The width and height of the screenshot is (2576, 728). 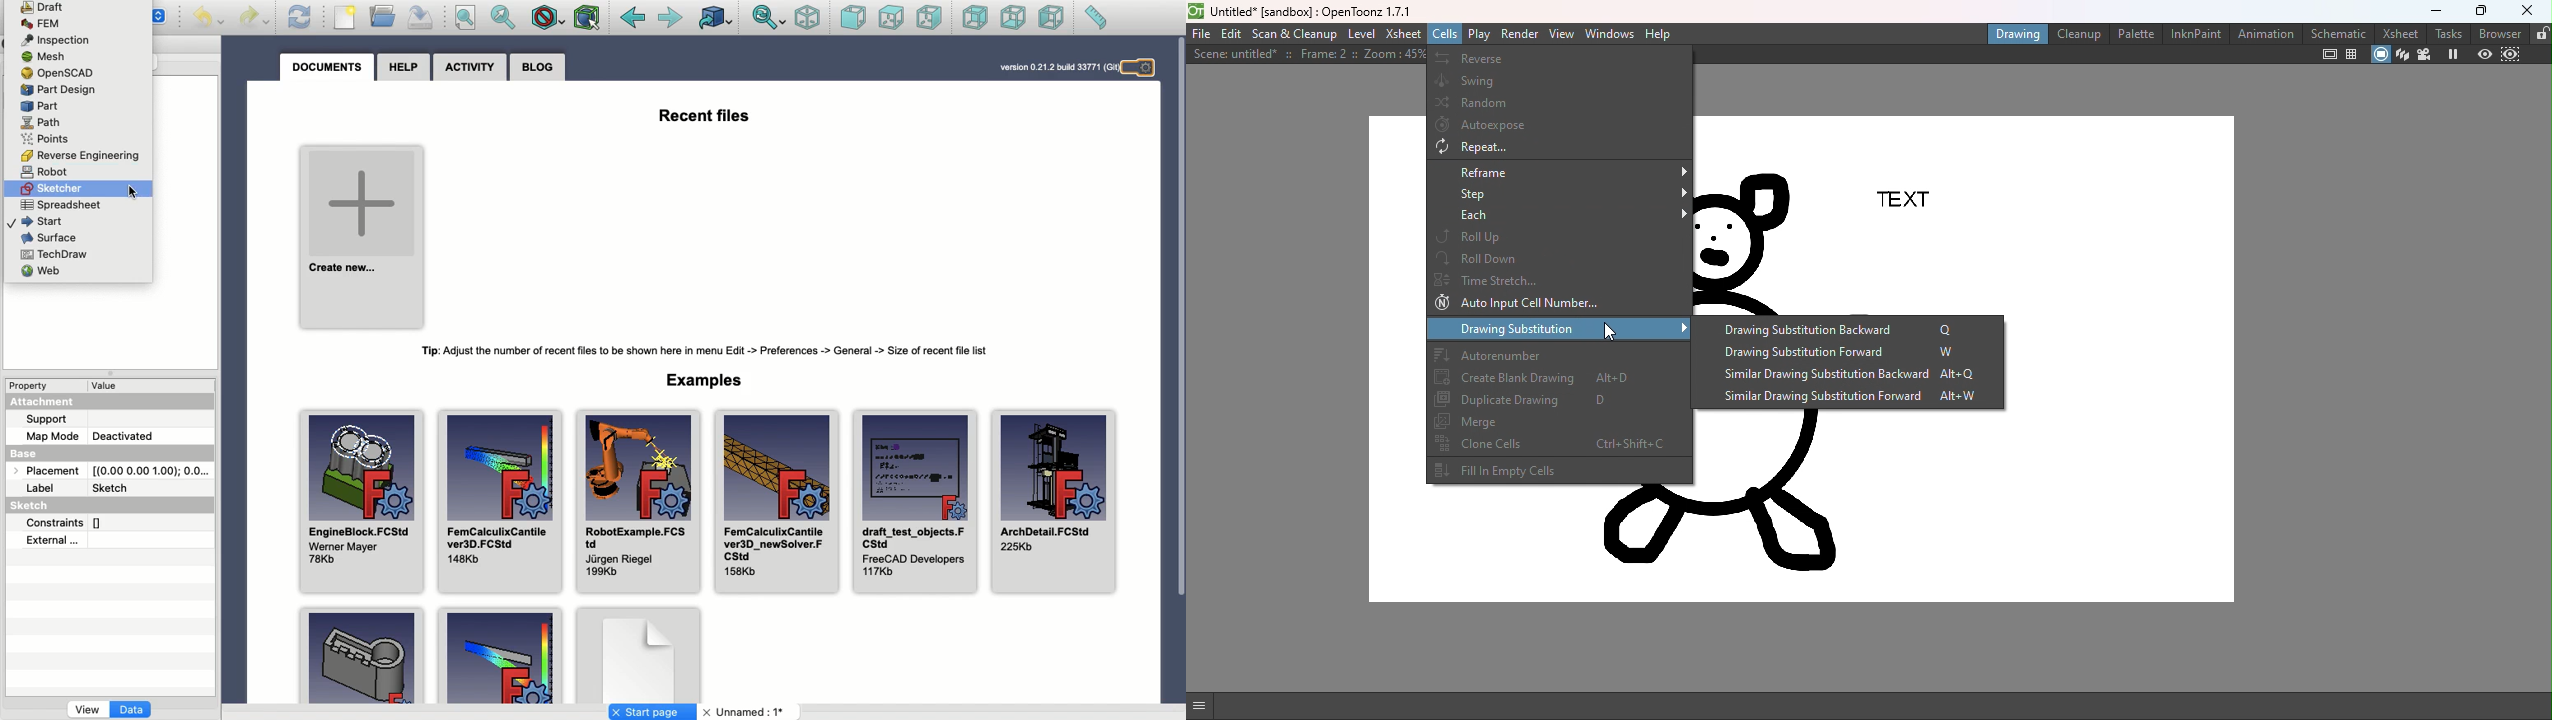 I want to click on Reverse engineering, so click(x=77, y=154).